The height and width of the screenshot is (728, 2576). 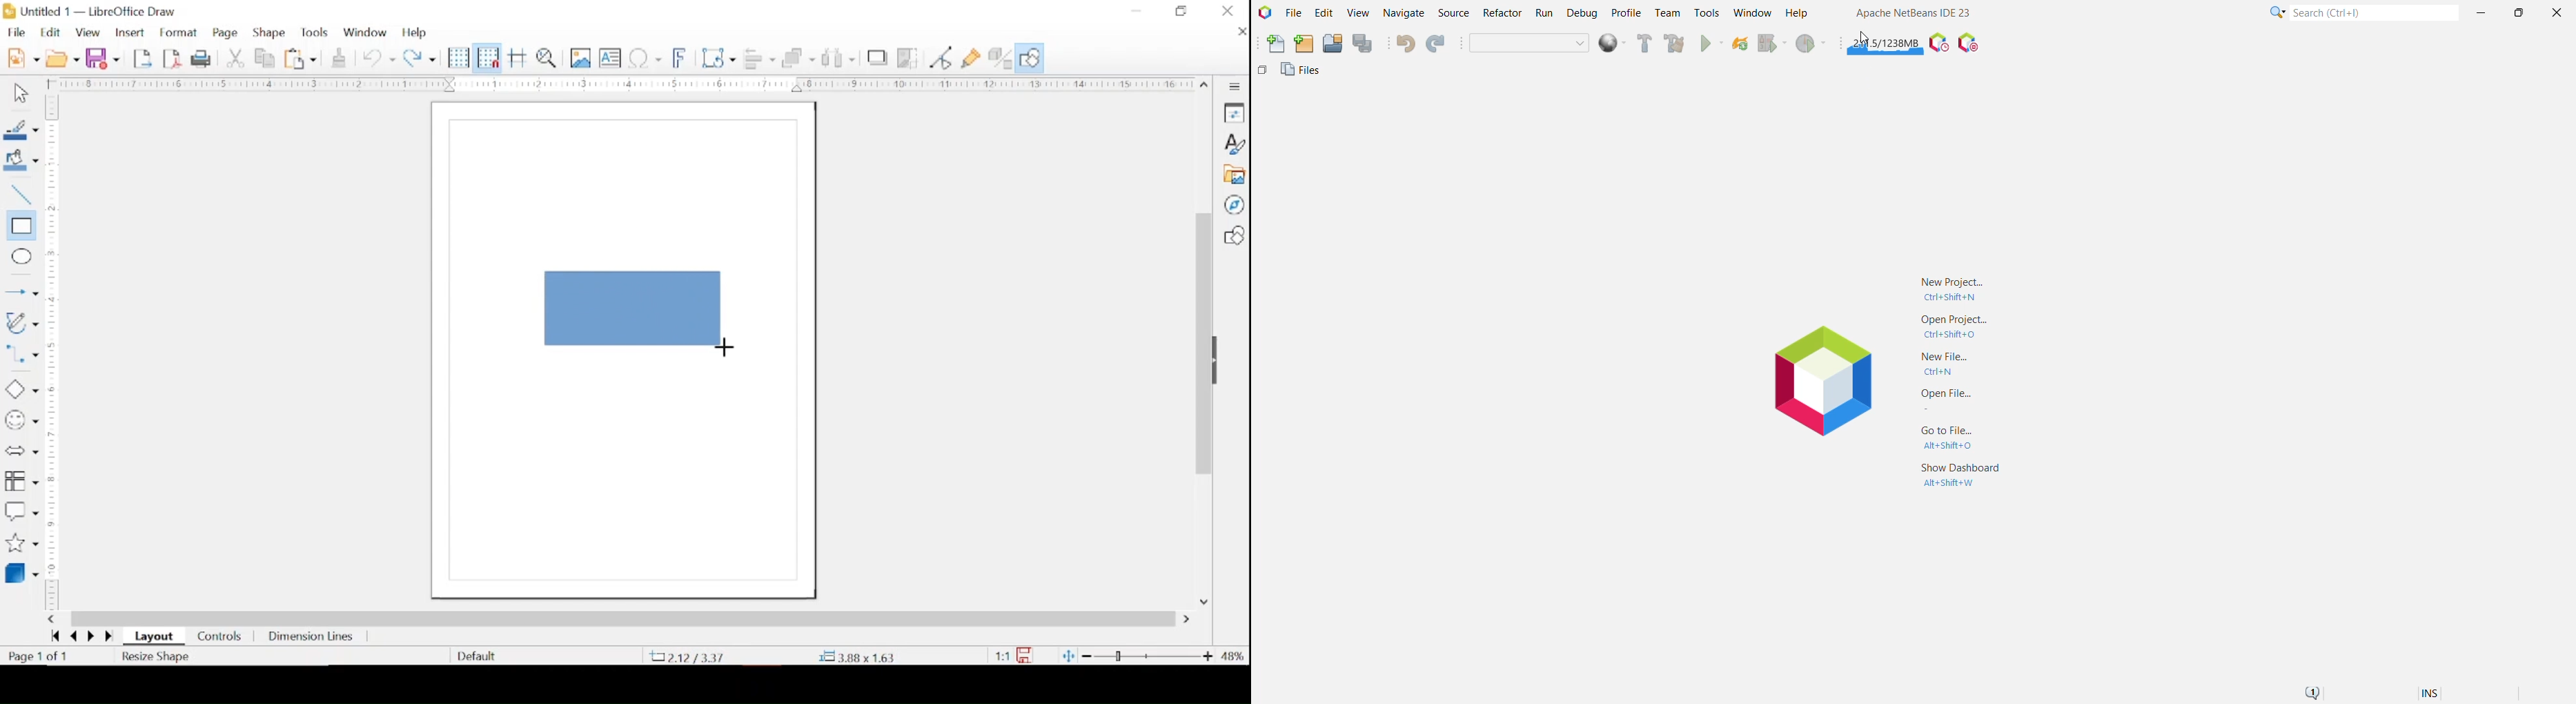 What do you see at coordinates (1189, 620) in the screenshot?
I see `scroll right arrow` at bounding box center [1189, 620].